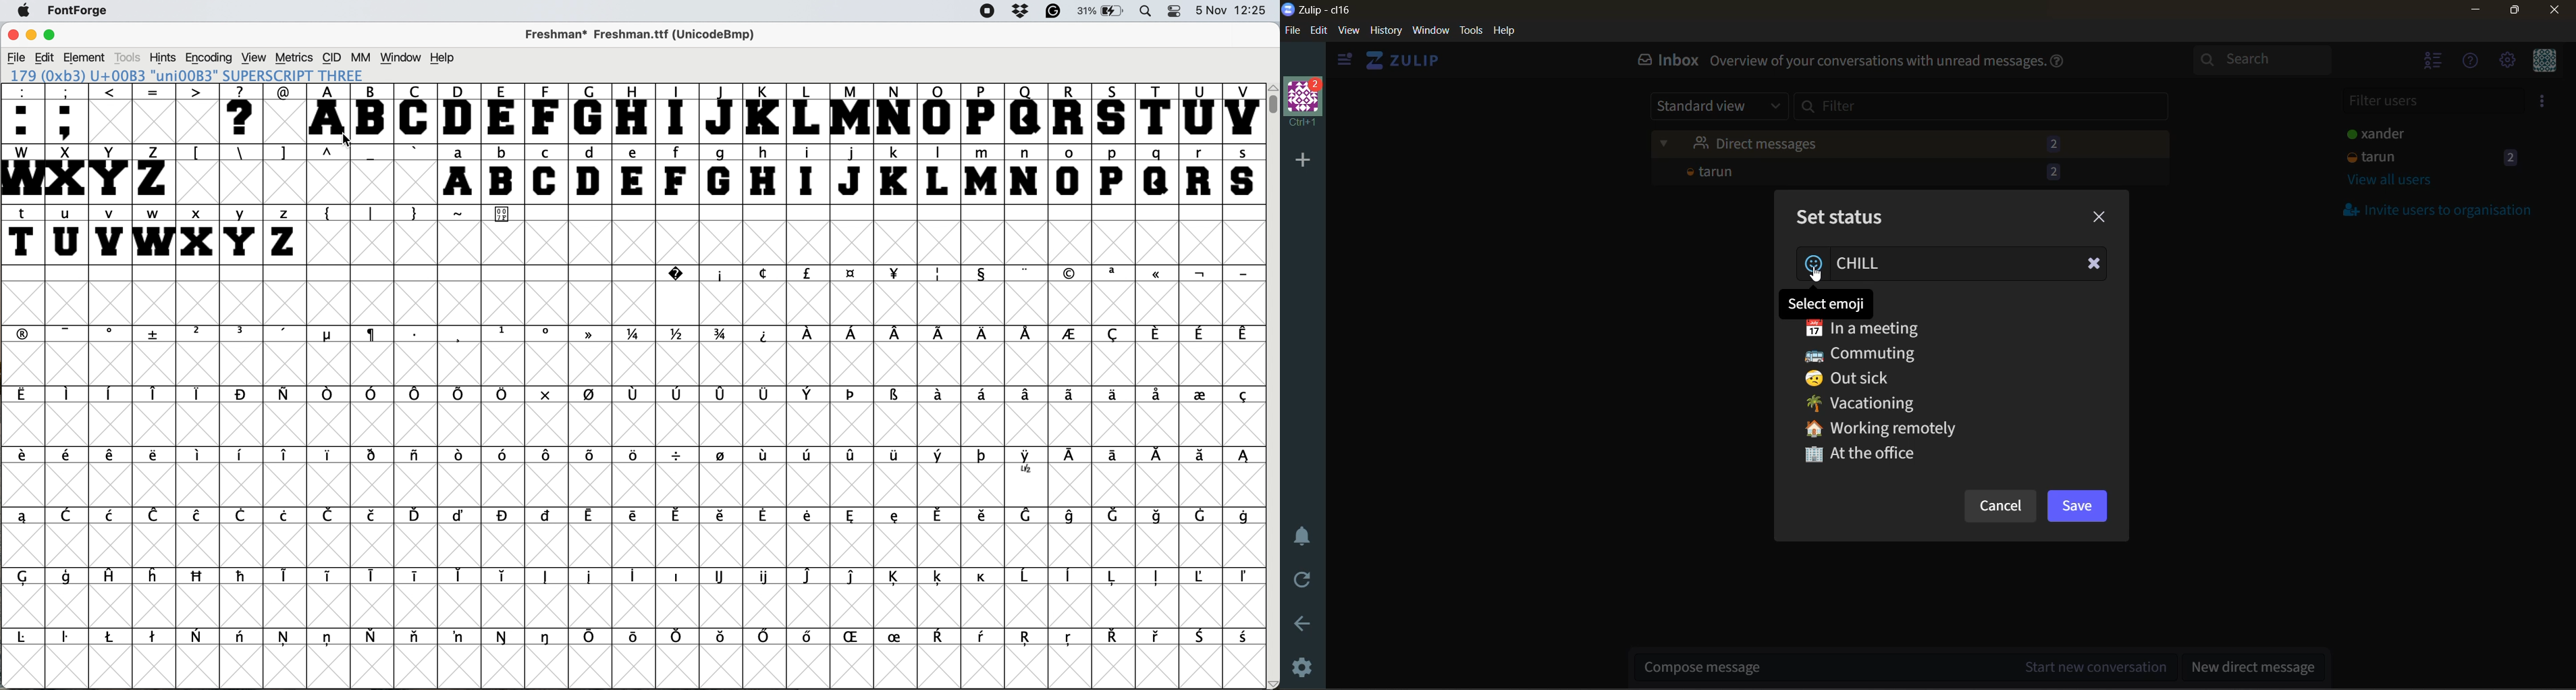  What do you see at coordinates (677, 576) in the screenshot?
I see `symbol` at bounding box center [677, 576].